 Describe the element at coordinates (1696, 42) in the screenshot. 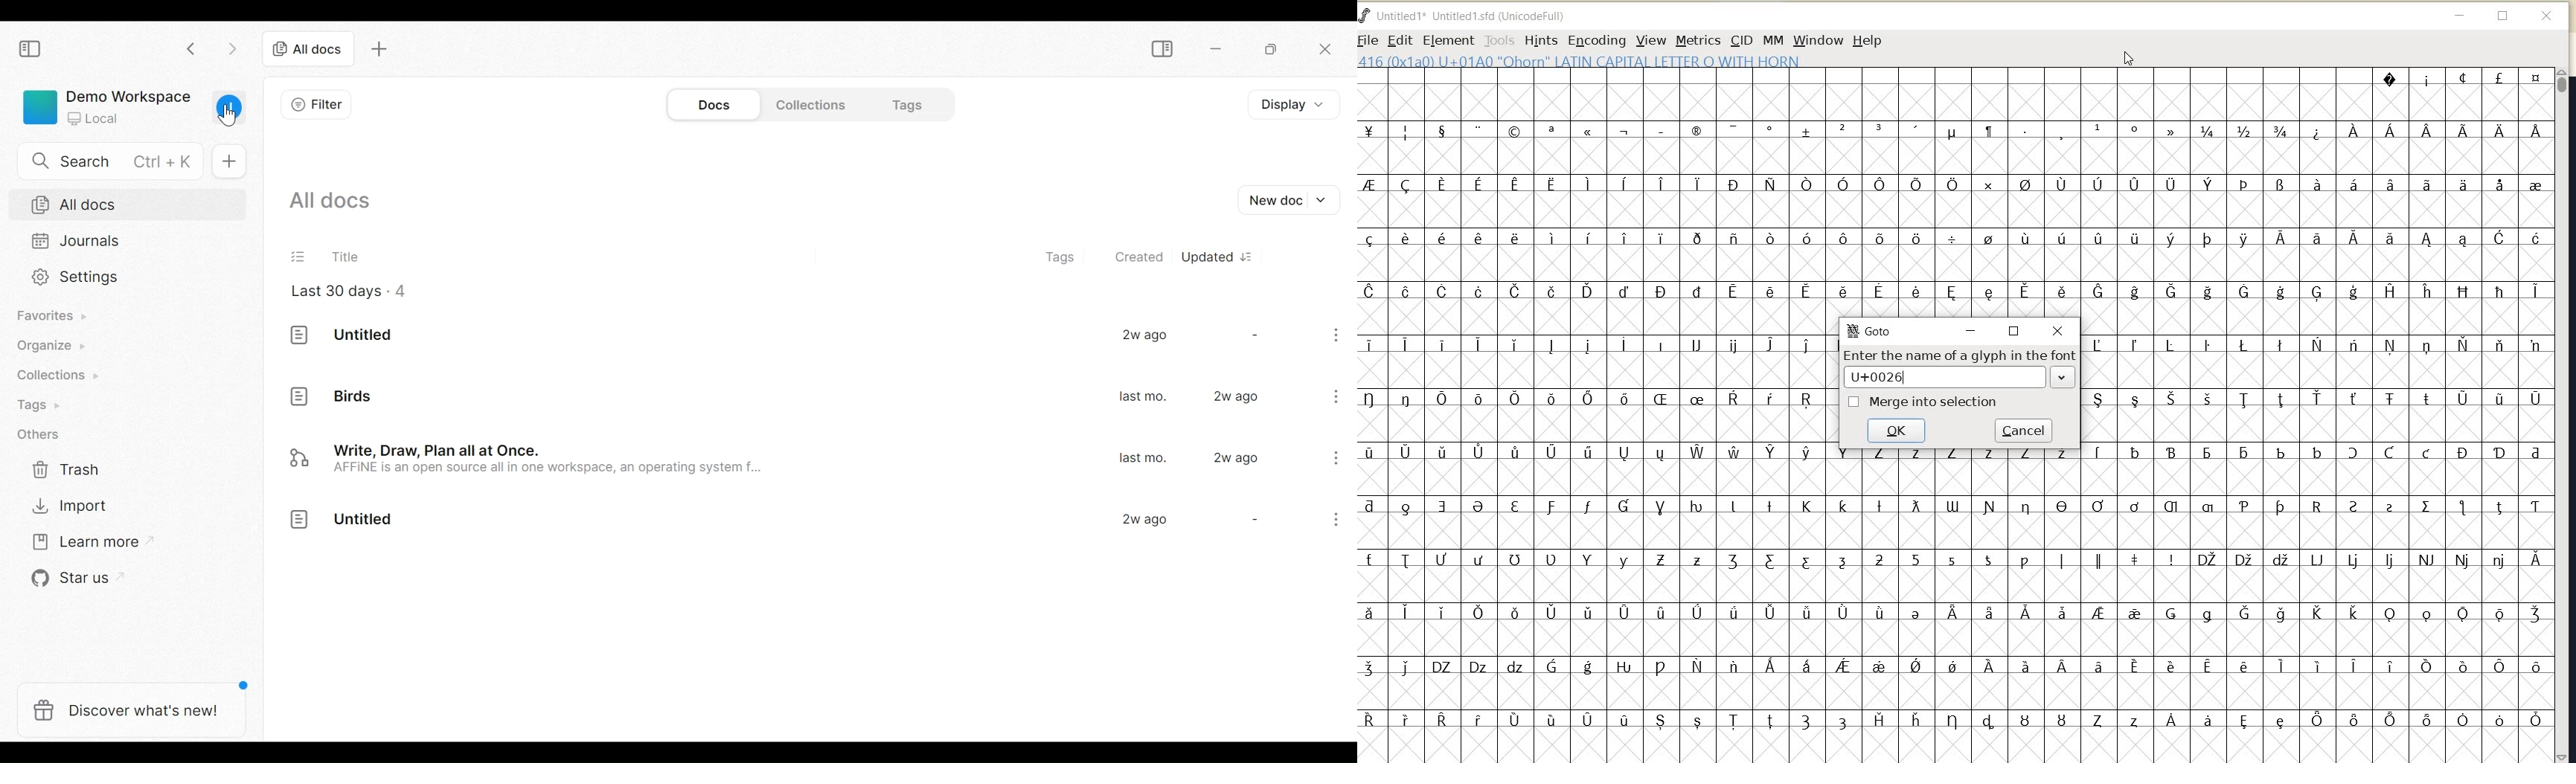

I see `METRICS` at that location.